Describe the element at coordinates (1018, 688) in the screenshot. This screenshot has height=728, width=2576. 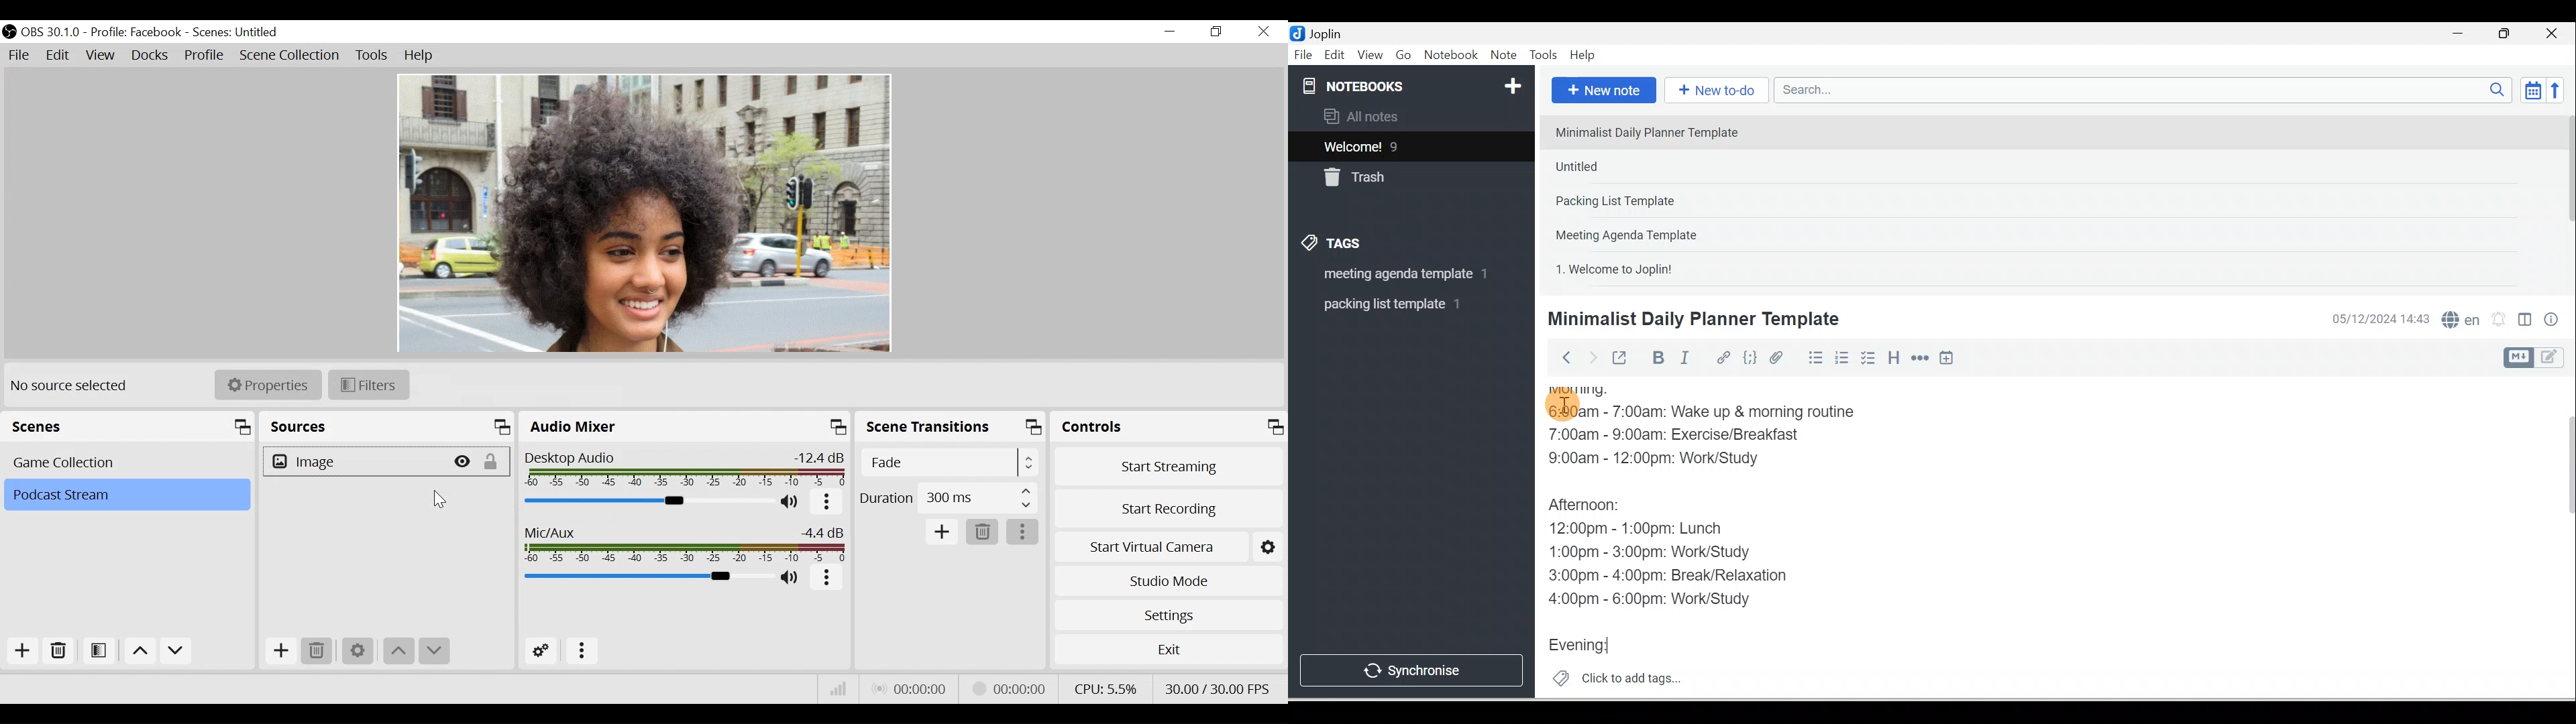
I see `Stream Status` at that location.